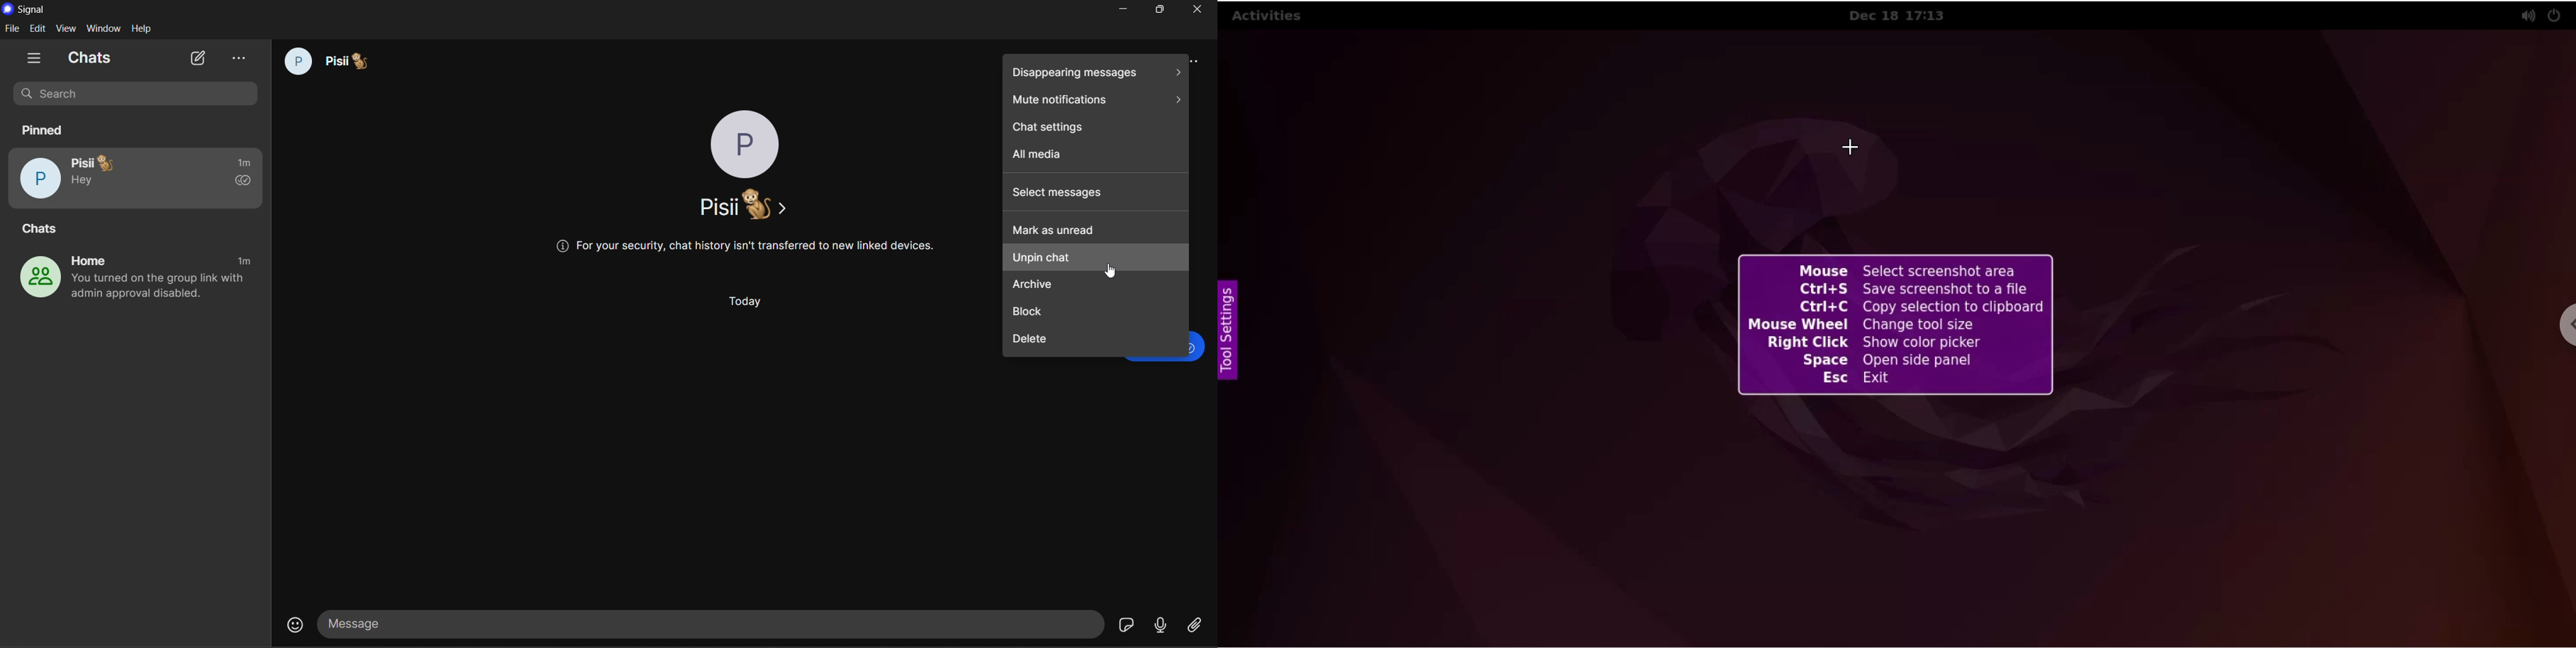 This screenshot has height=672, width=2576. What do you see at coordinates (1205, 351) in the screenshot?
I see `text` at bounding box center [1205, 351].